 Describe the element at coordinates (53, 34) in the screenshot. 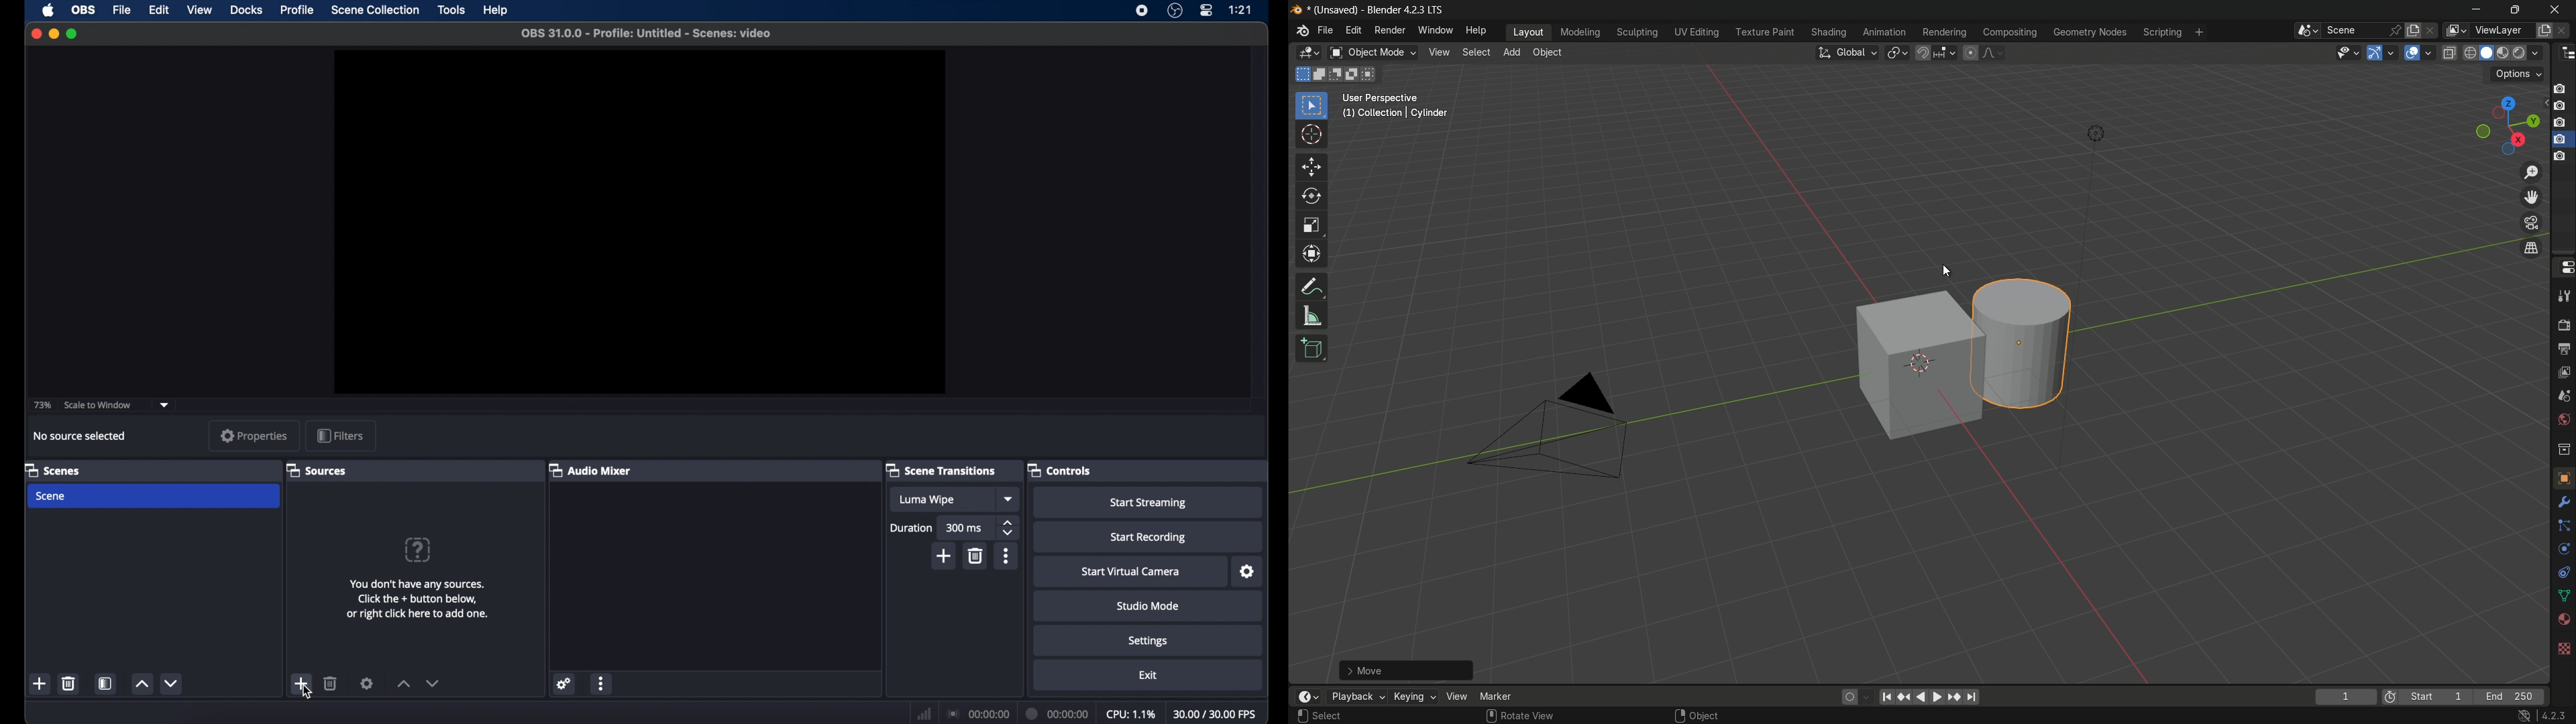

I see `minimize` at that location.